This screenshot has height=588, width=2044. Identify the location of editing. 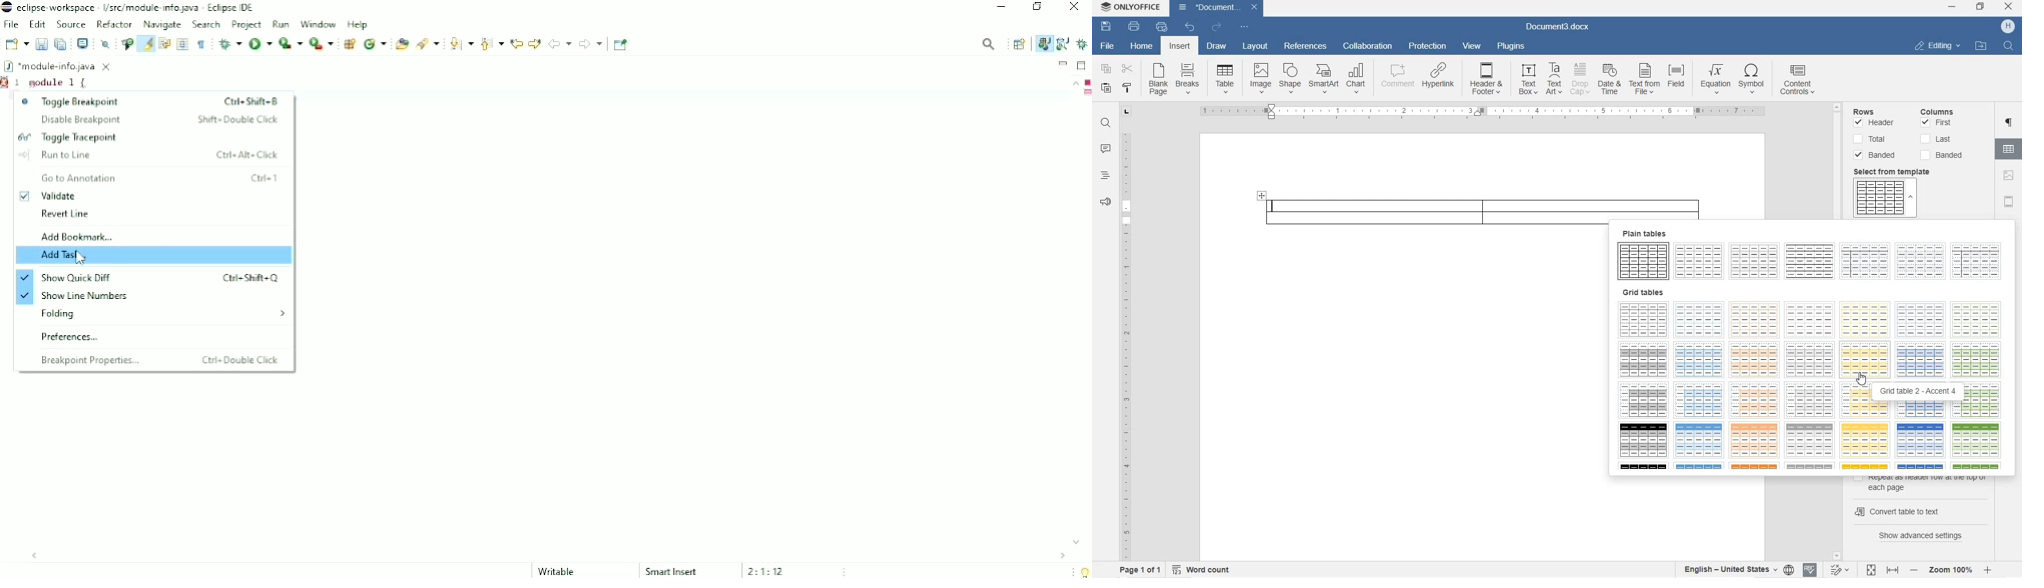
(1938, 45).